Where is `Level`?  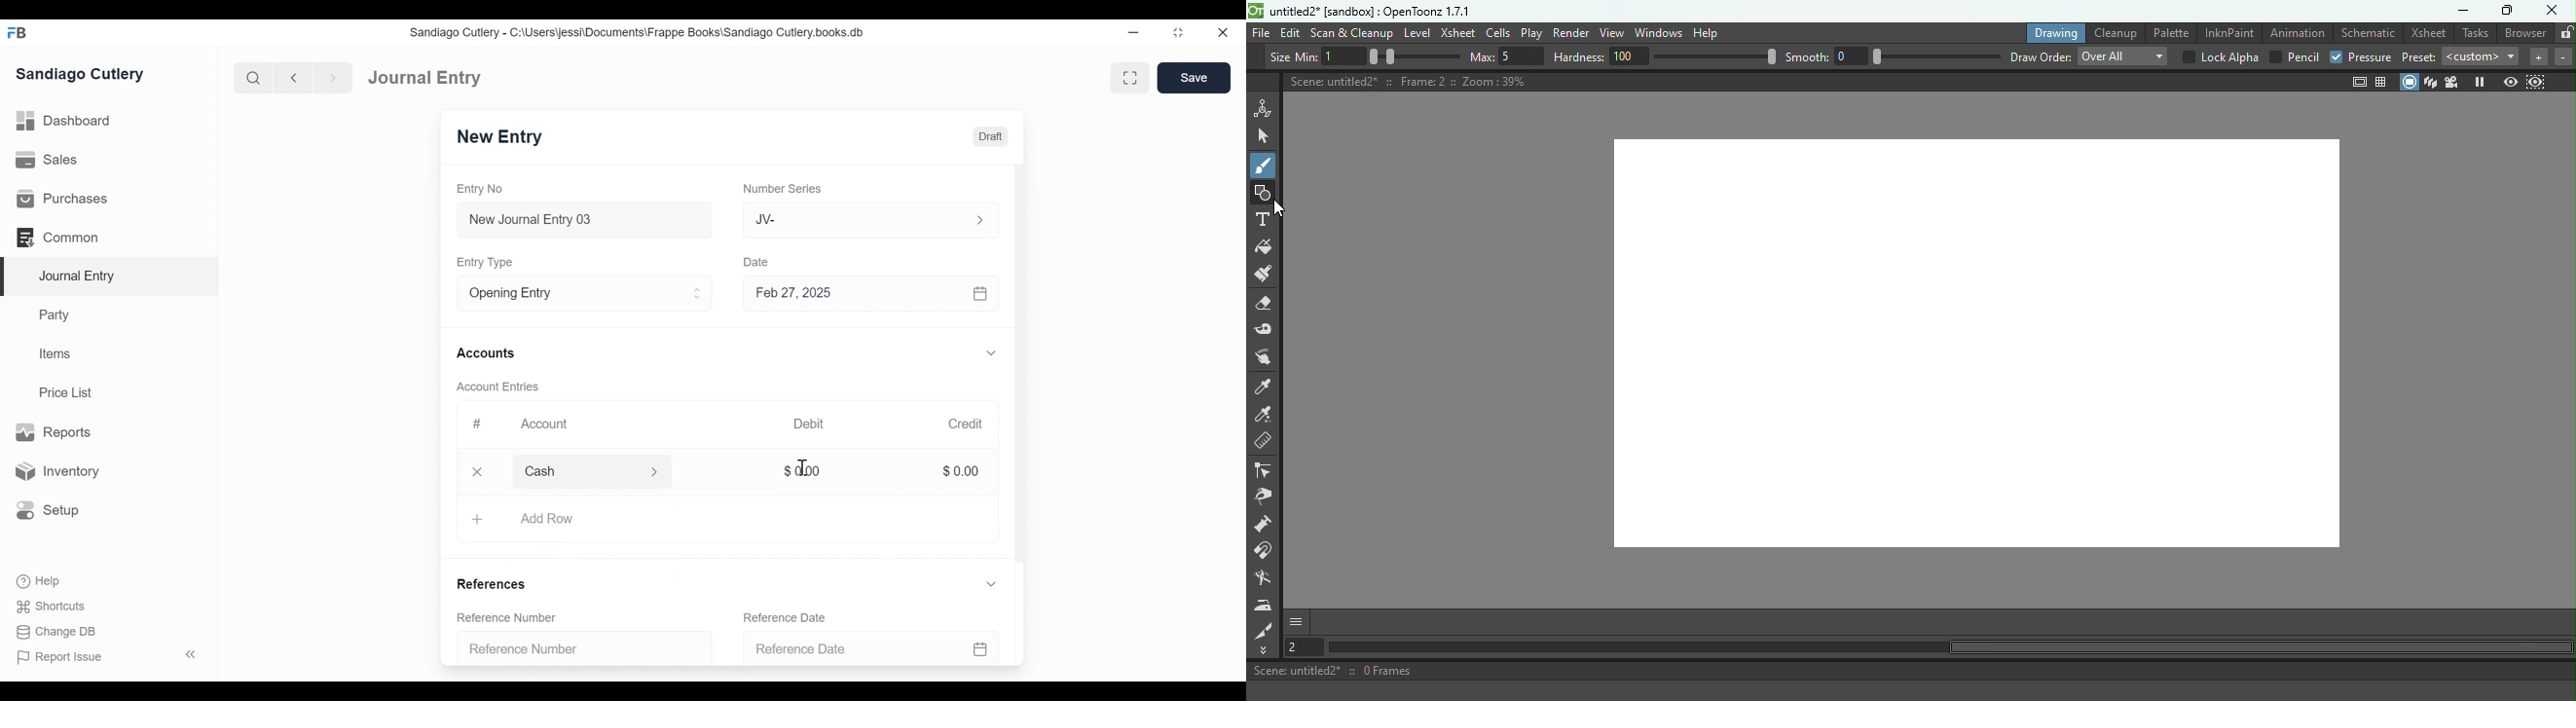
Level is located at coordinates (1417, 33).